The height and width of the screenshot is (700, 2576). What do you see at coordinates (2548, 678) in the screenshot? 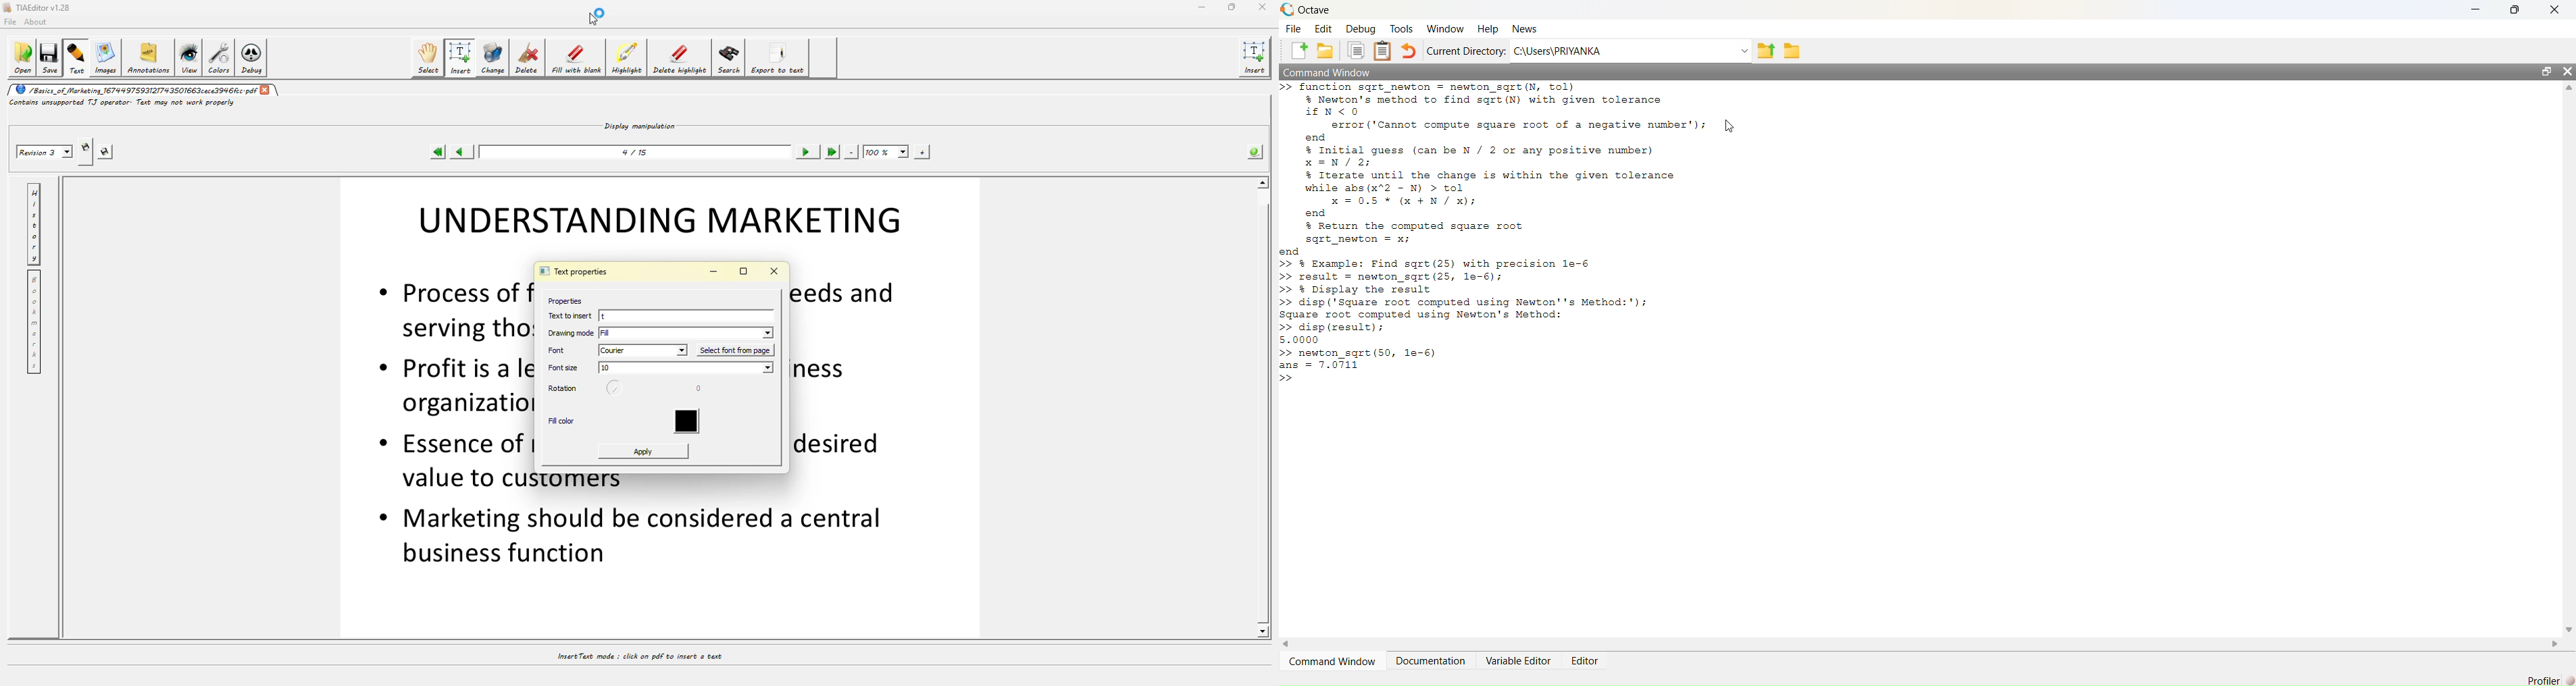
I see `Profiler` at bounding box center [2548, 678].